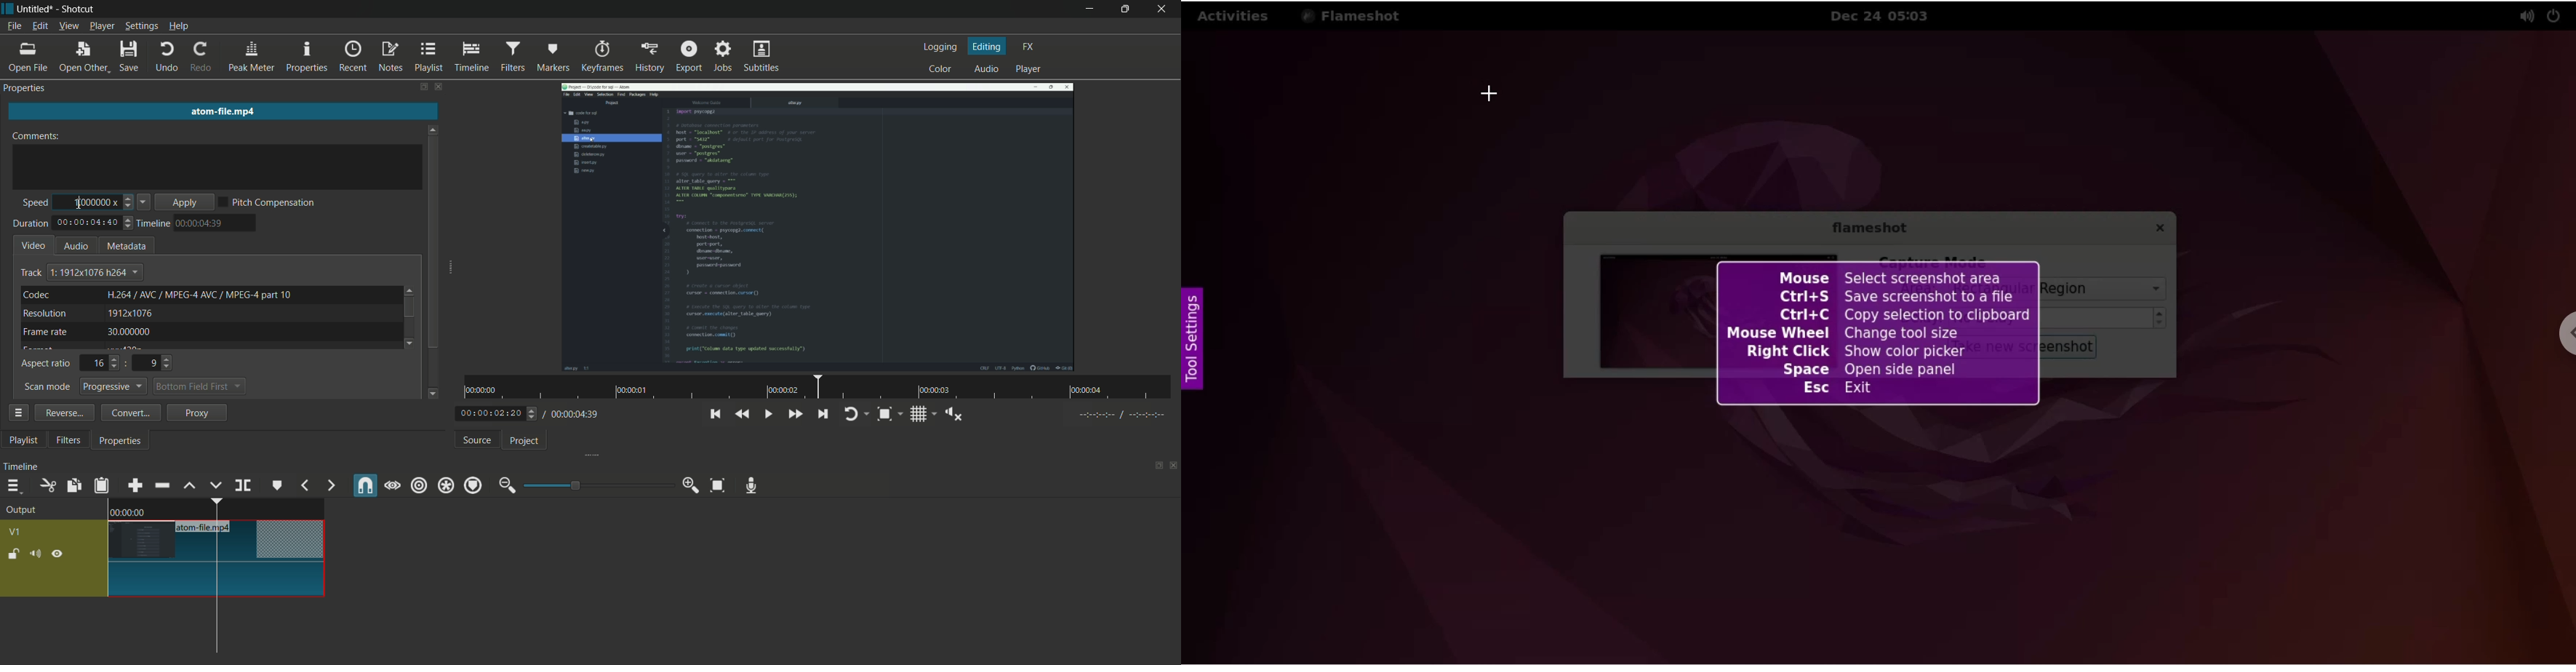 The width and height of the screenshot is (2576, 672). Describe the element at coordinates (492, 414) in the screenshot. I see `current time` at that location.